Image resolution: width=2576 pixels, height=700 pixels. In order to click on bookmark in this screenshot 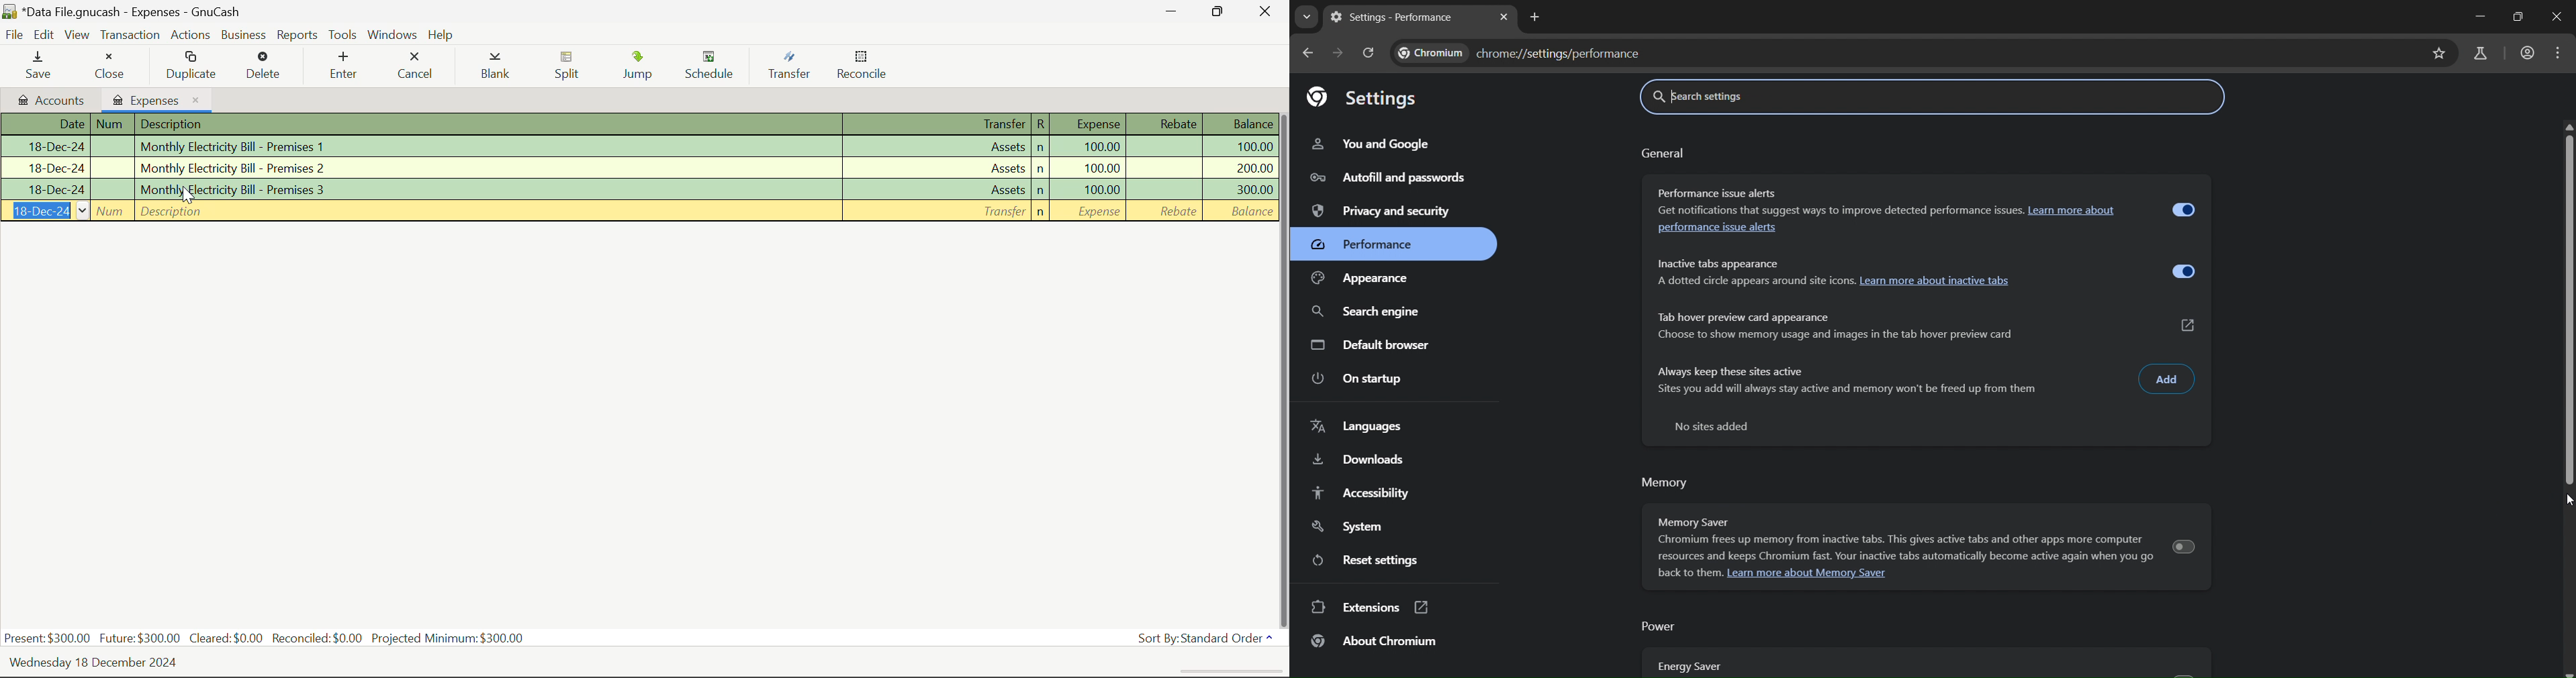, I will do `click(2439, 54)`.